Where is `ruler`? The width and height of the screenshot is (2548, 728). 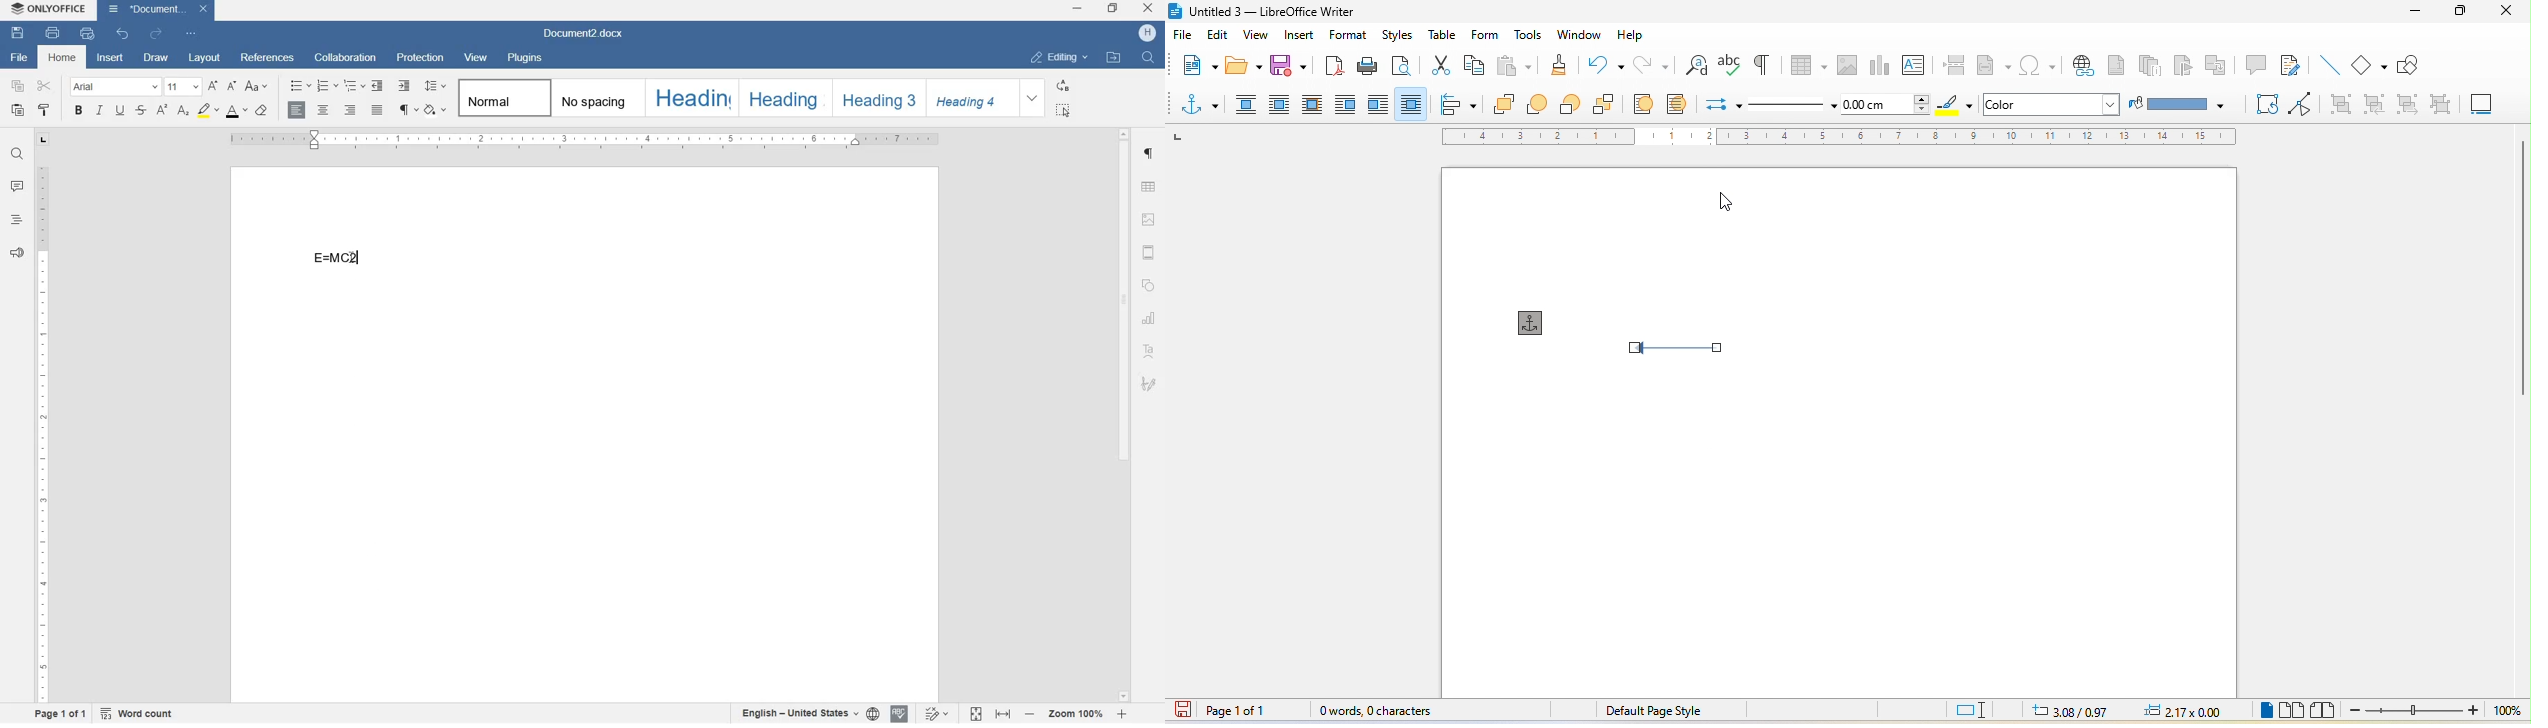 ruler is located at coordinates (44, 433).